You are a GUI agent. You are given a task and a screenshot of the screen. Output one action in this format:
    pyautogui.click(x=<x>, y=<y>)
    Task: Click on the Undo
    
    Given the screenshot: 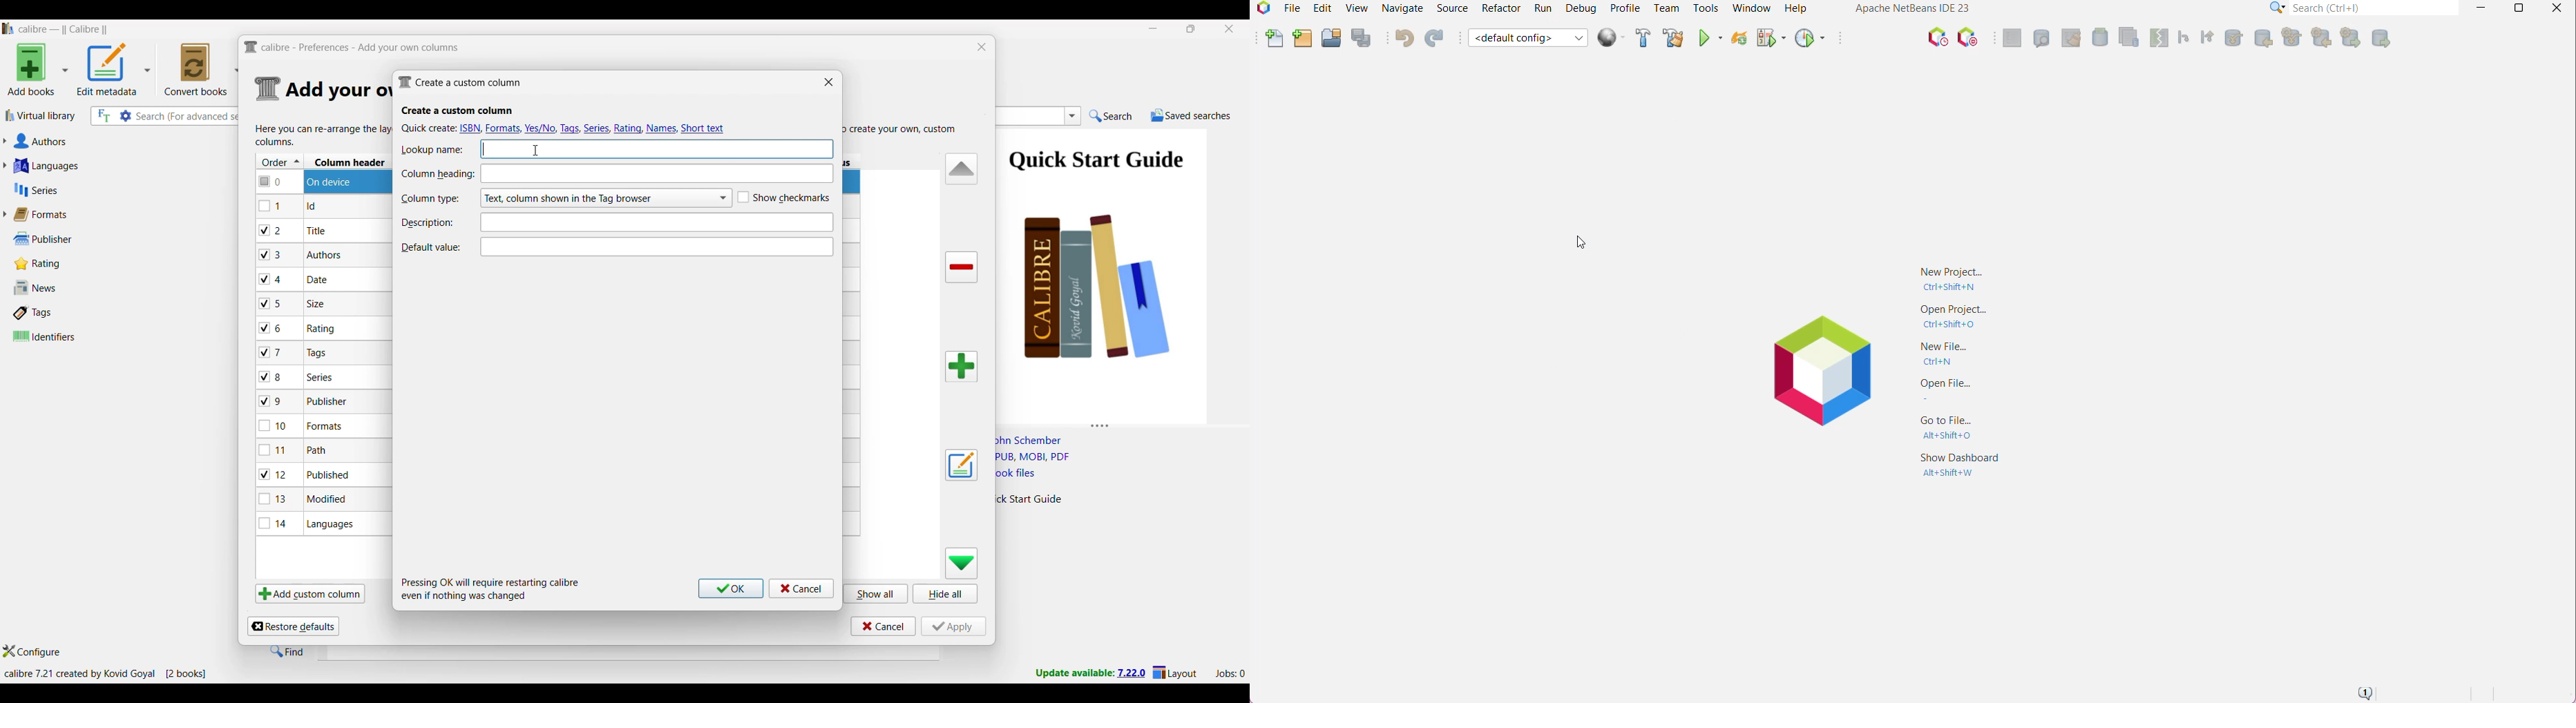 What is the action you would take?
    pyautogui.click(x=1403, y=38)
    